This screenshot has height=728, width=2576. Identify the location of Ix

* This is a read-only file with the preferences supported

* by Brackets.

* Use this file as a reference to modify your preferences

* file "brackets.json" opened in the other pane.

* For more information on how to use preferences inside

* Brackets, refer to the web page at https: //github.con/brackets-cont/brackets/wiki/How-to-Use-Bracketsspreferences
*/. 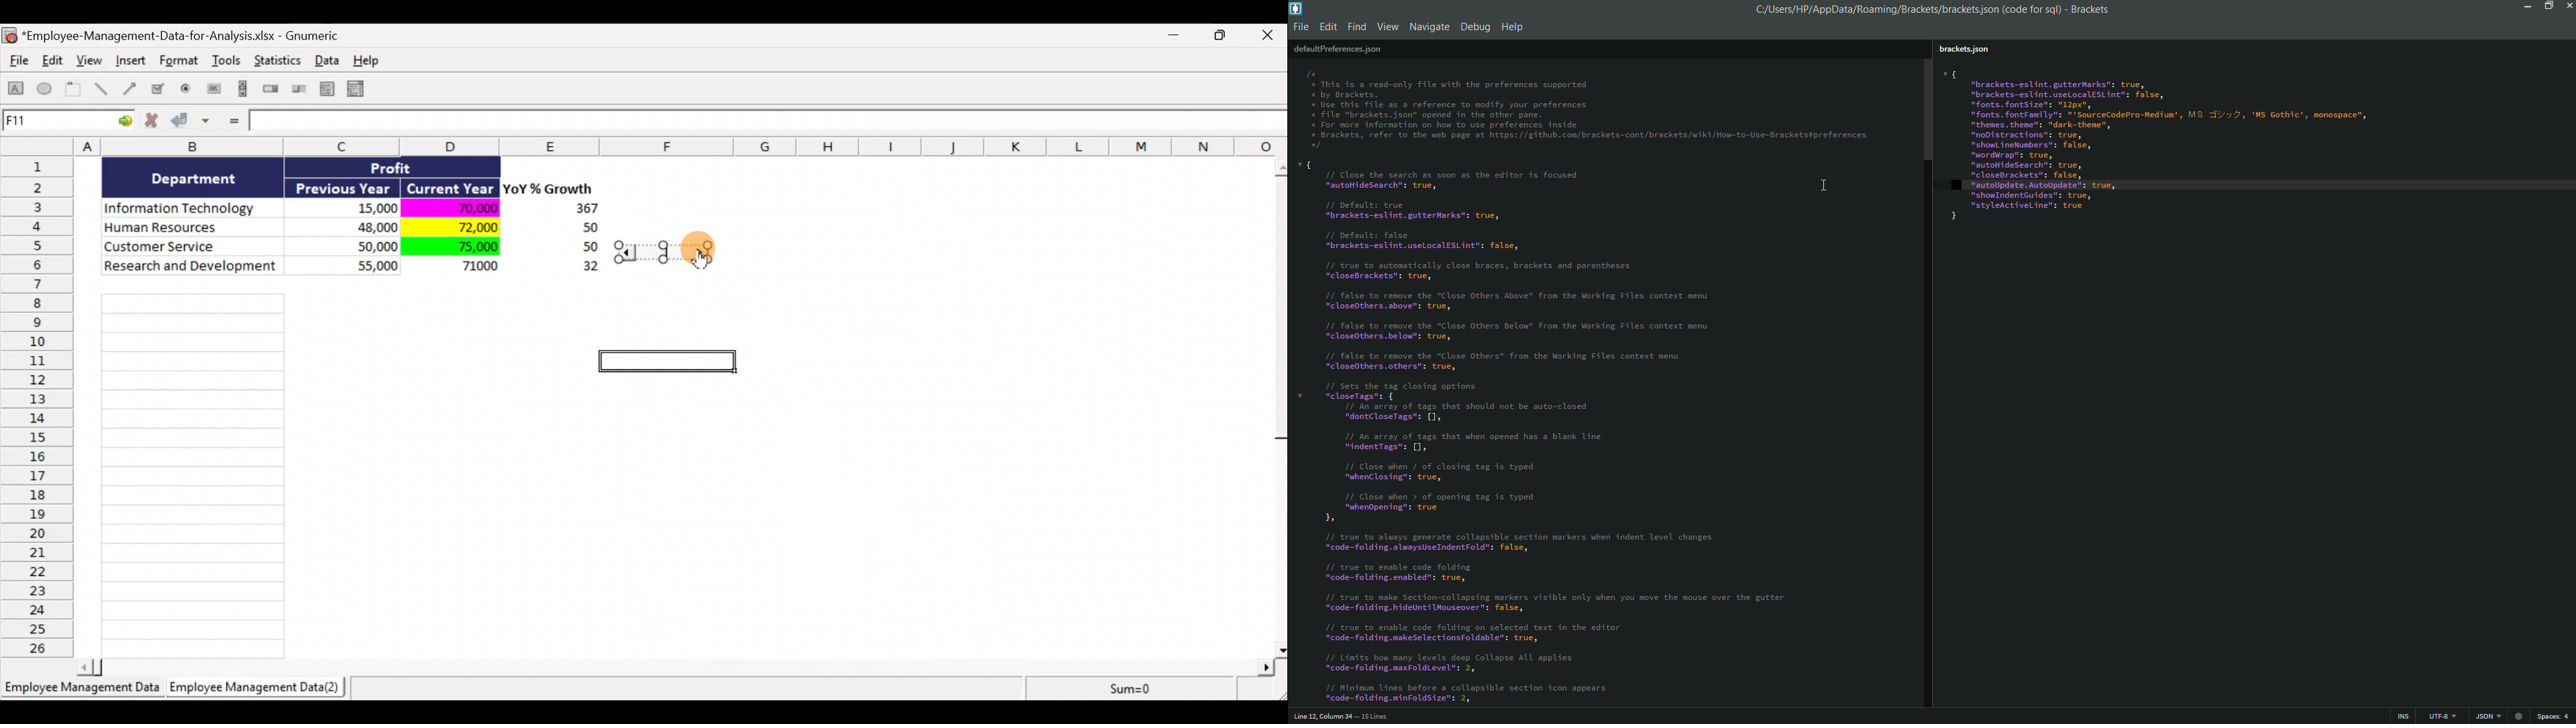
(1593, 107).